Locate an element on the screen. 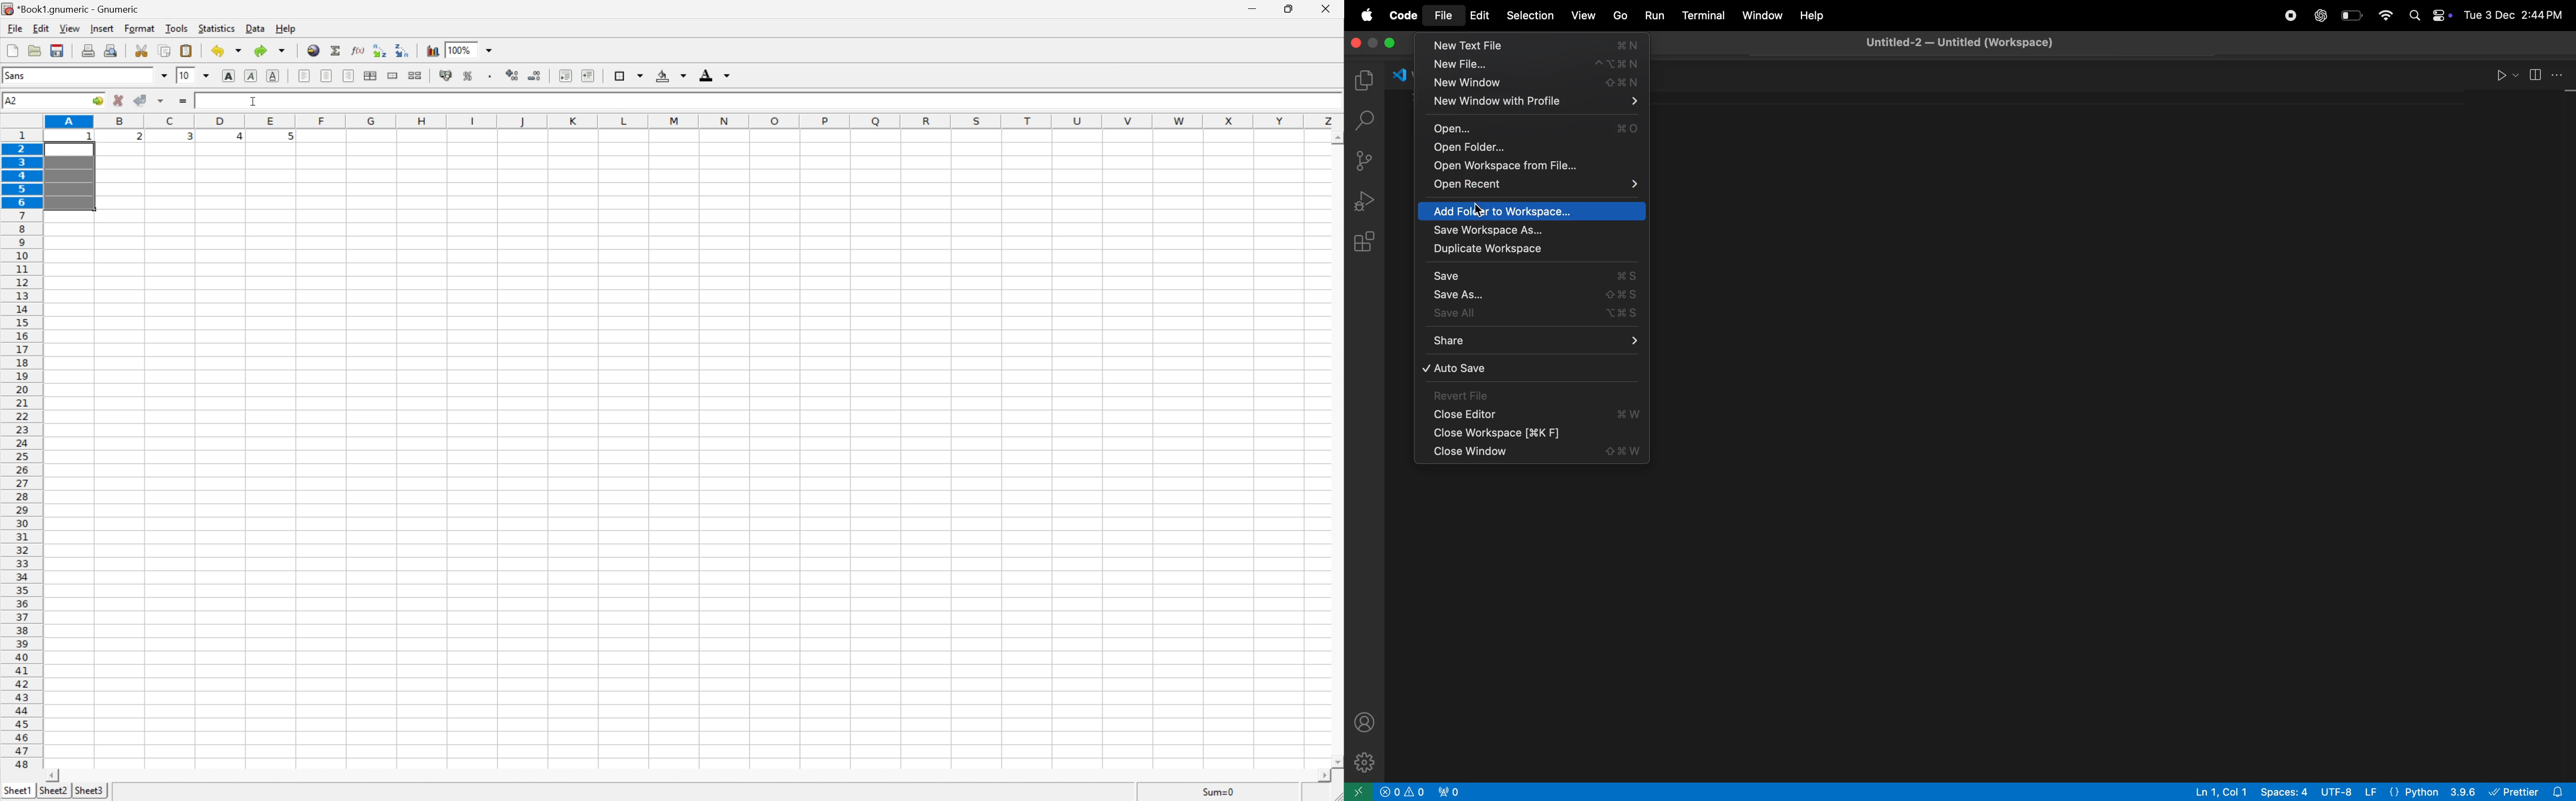 This screenshot has height=812, width=2576. sheet2 is located at coordinates (54, 794).